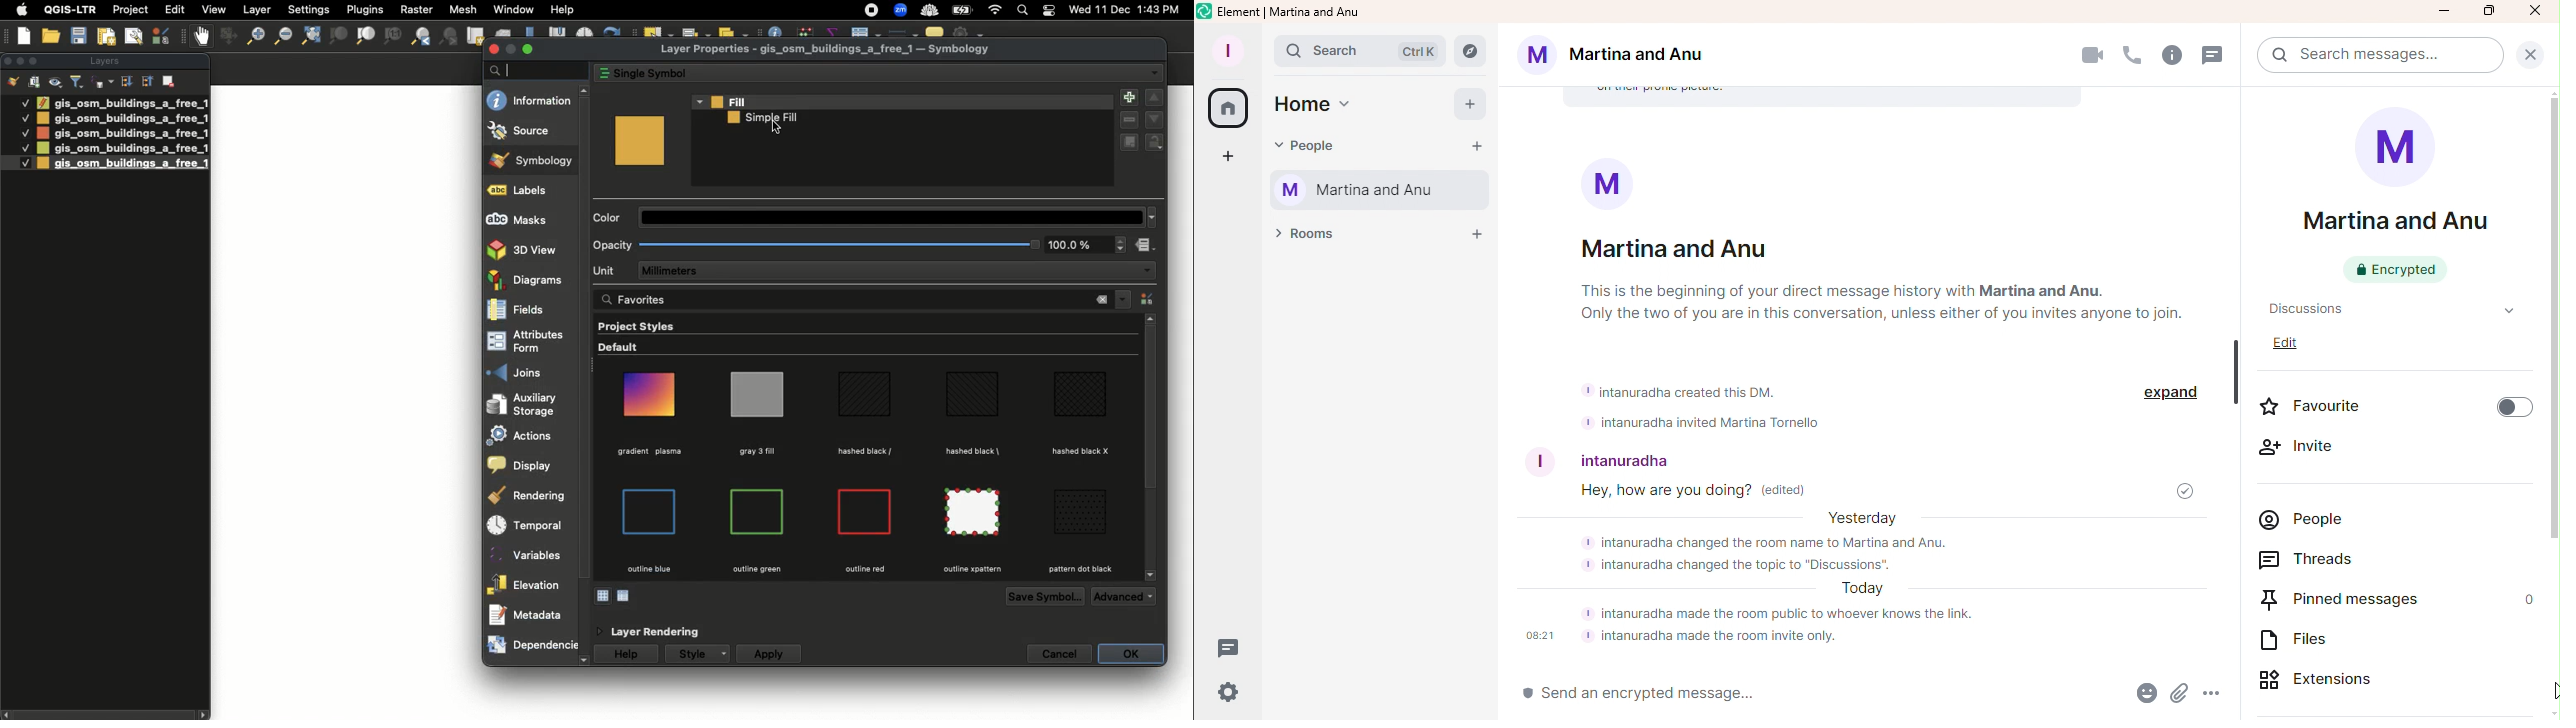  Describe the element at coordinates (123, 119) in the screenshot. I see `gis_osm_buildings_a_free_1` at that location.